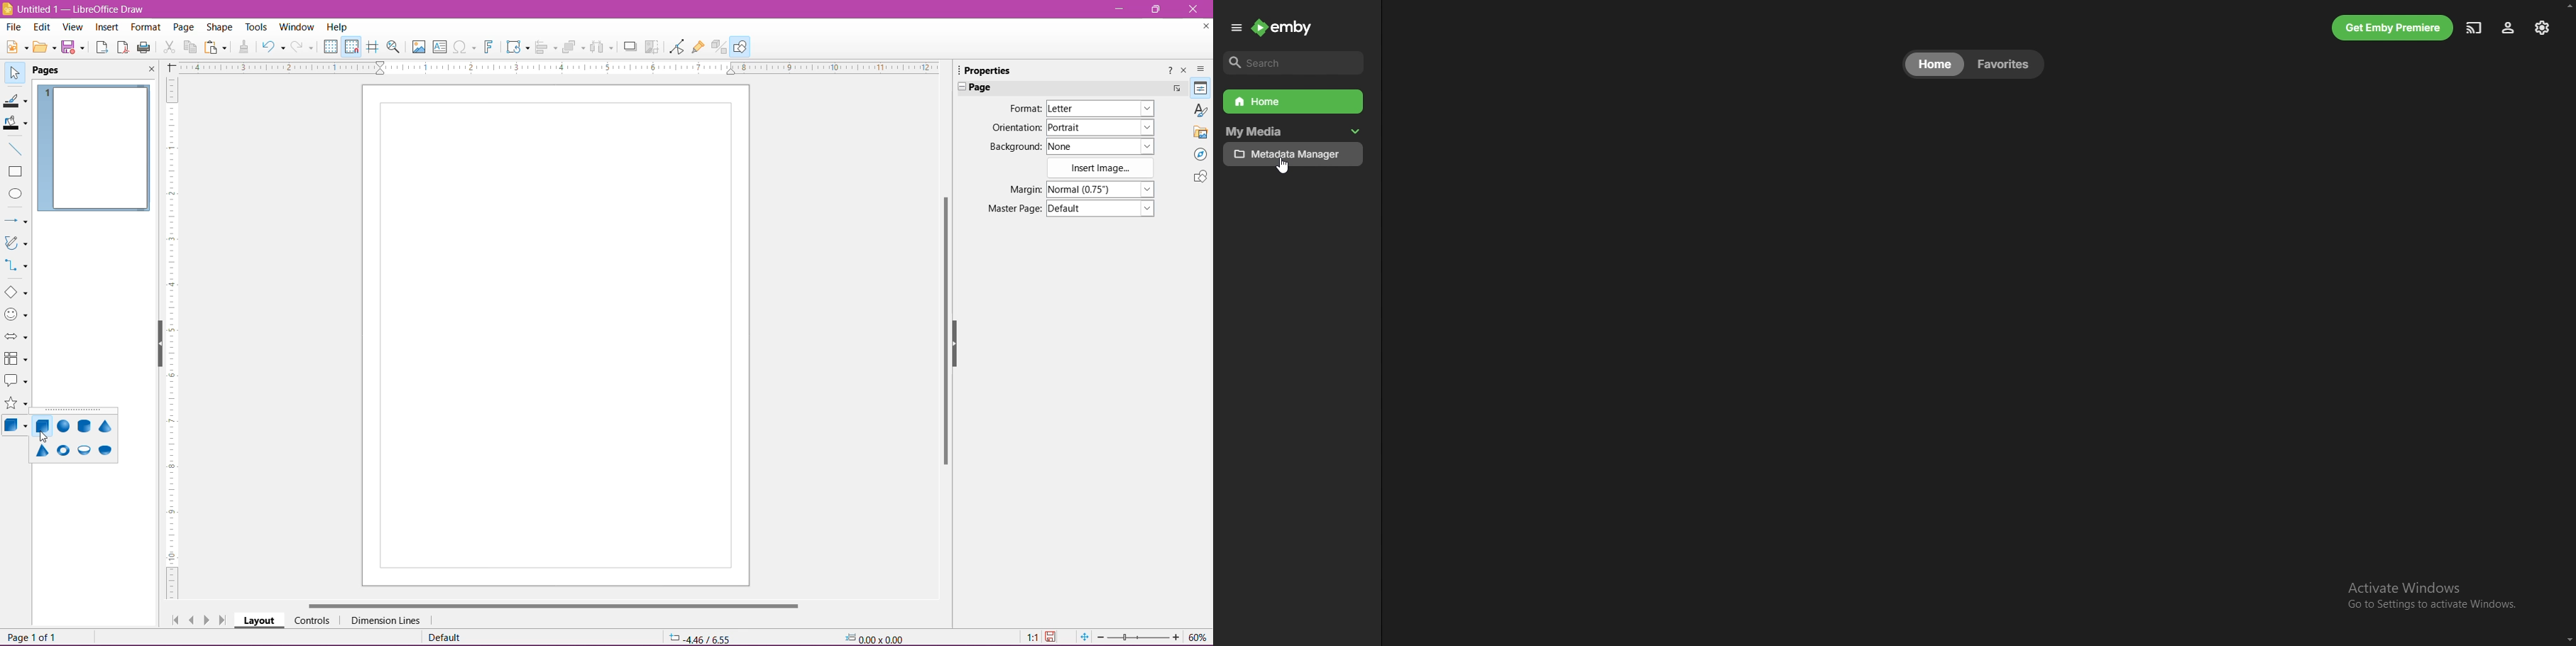 The height and width of the screenshot is (672, 2576). Describe the element at coordinates (273, 48) in the screenshot. I see `Undo` at that location.